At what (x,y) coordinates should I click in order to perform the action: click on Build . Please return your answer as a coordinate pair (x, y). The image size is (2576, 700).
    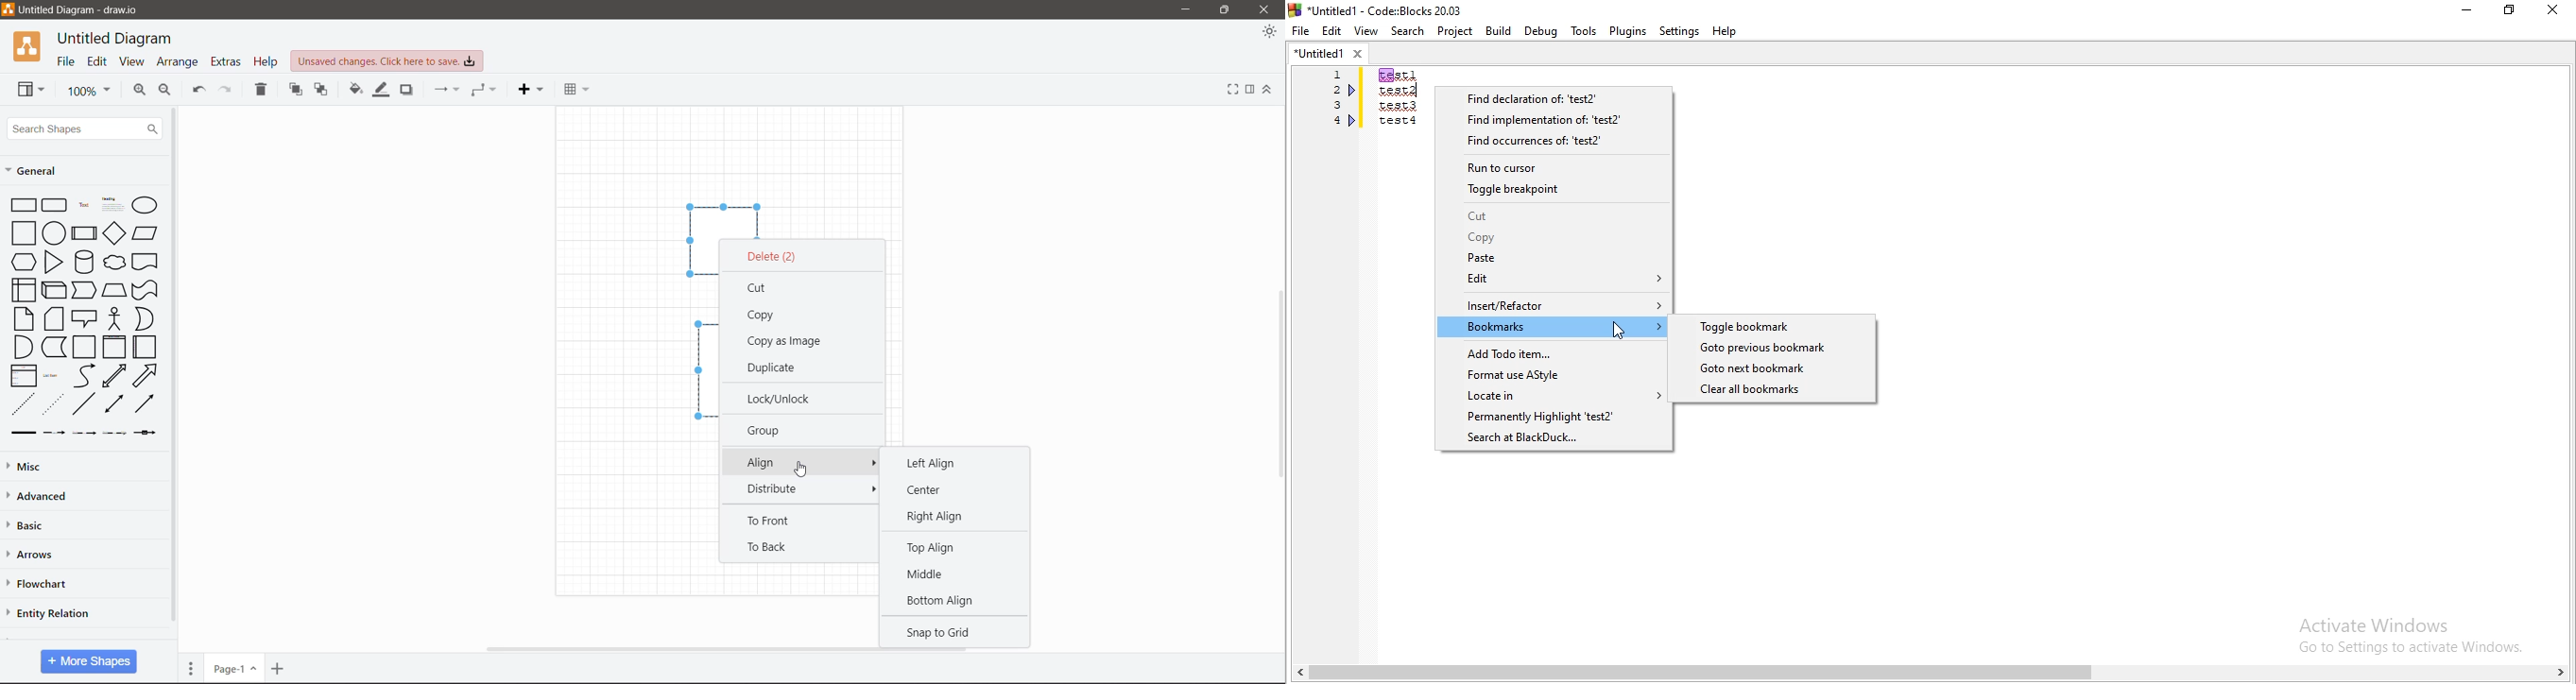
    Looking at the image, I should click on (1497, 31).